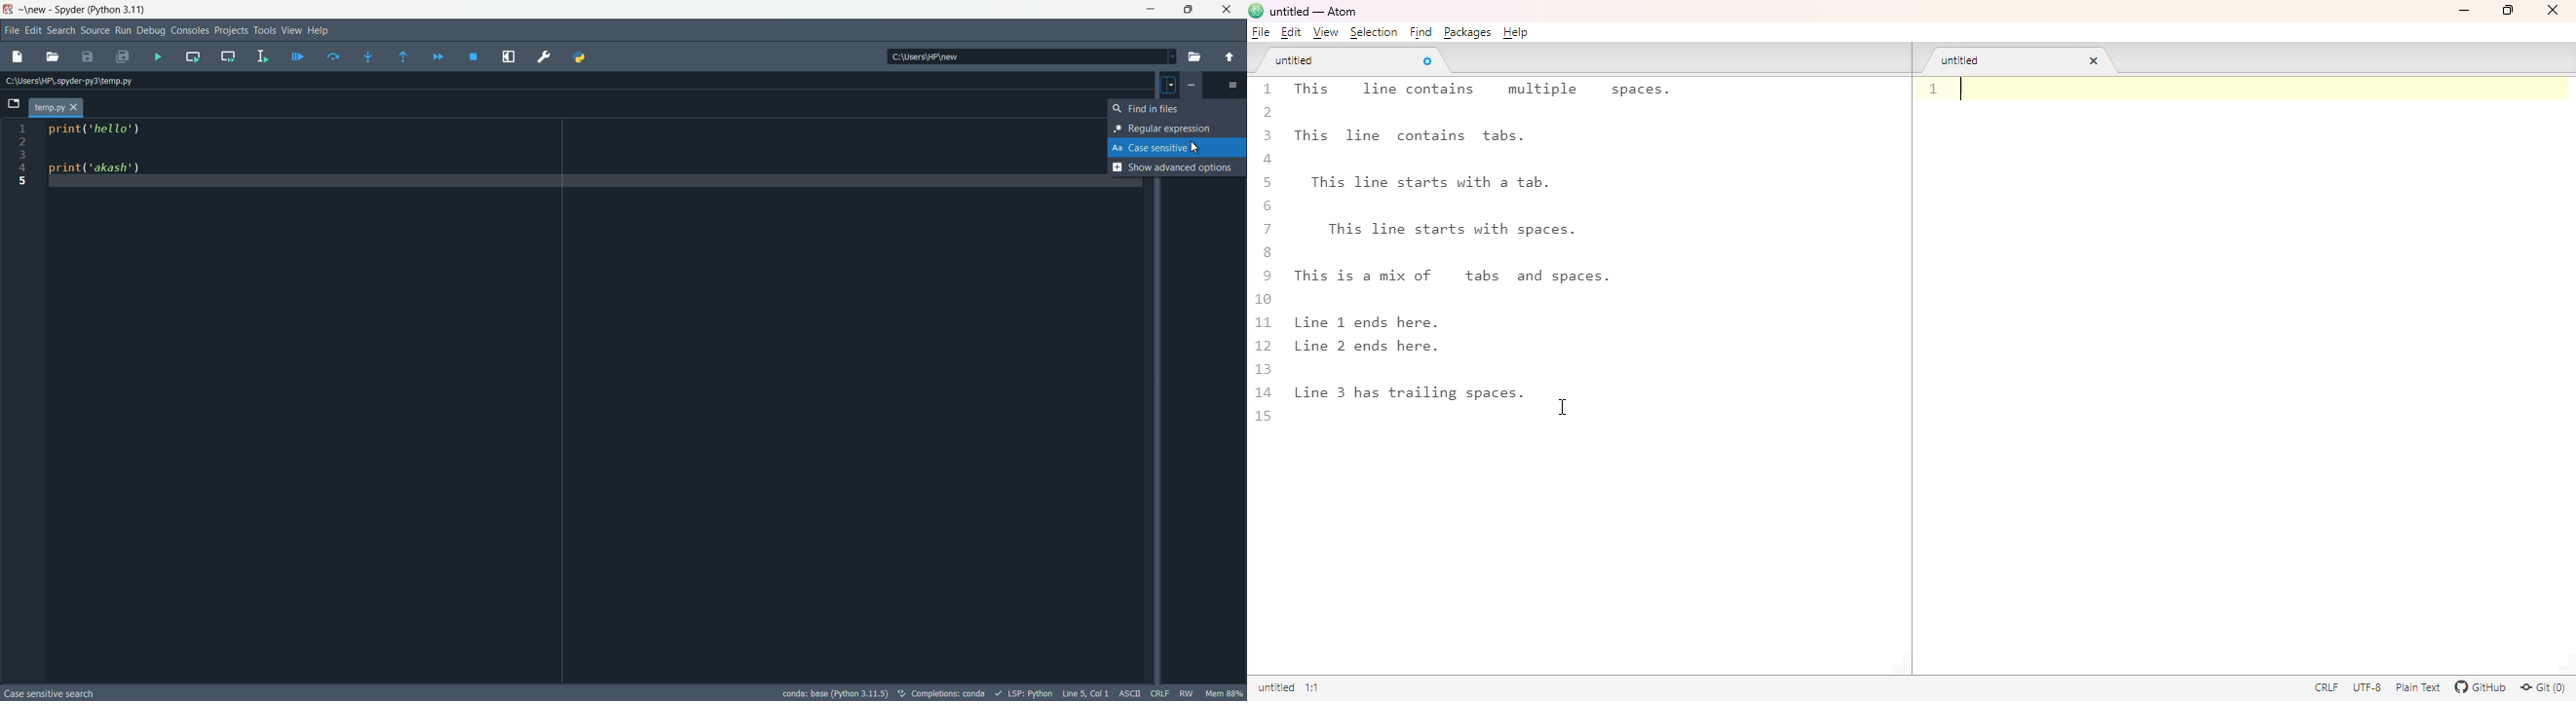 Image resolution: width=2576 pixels, height=728 pixels. Describe the element at coordinates (334, 56) in the screenshot. I see `run current line` at that location.